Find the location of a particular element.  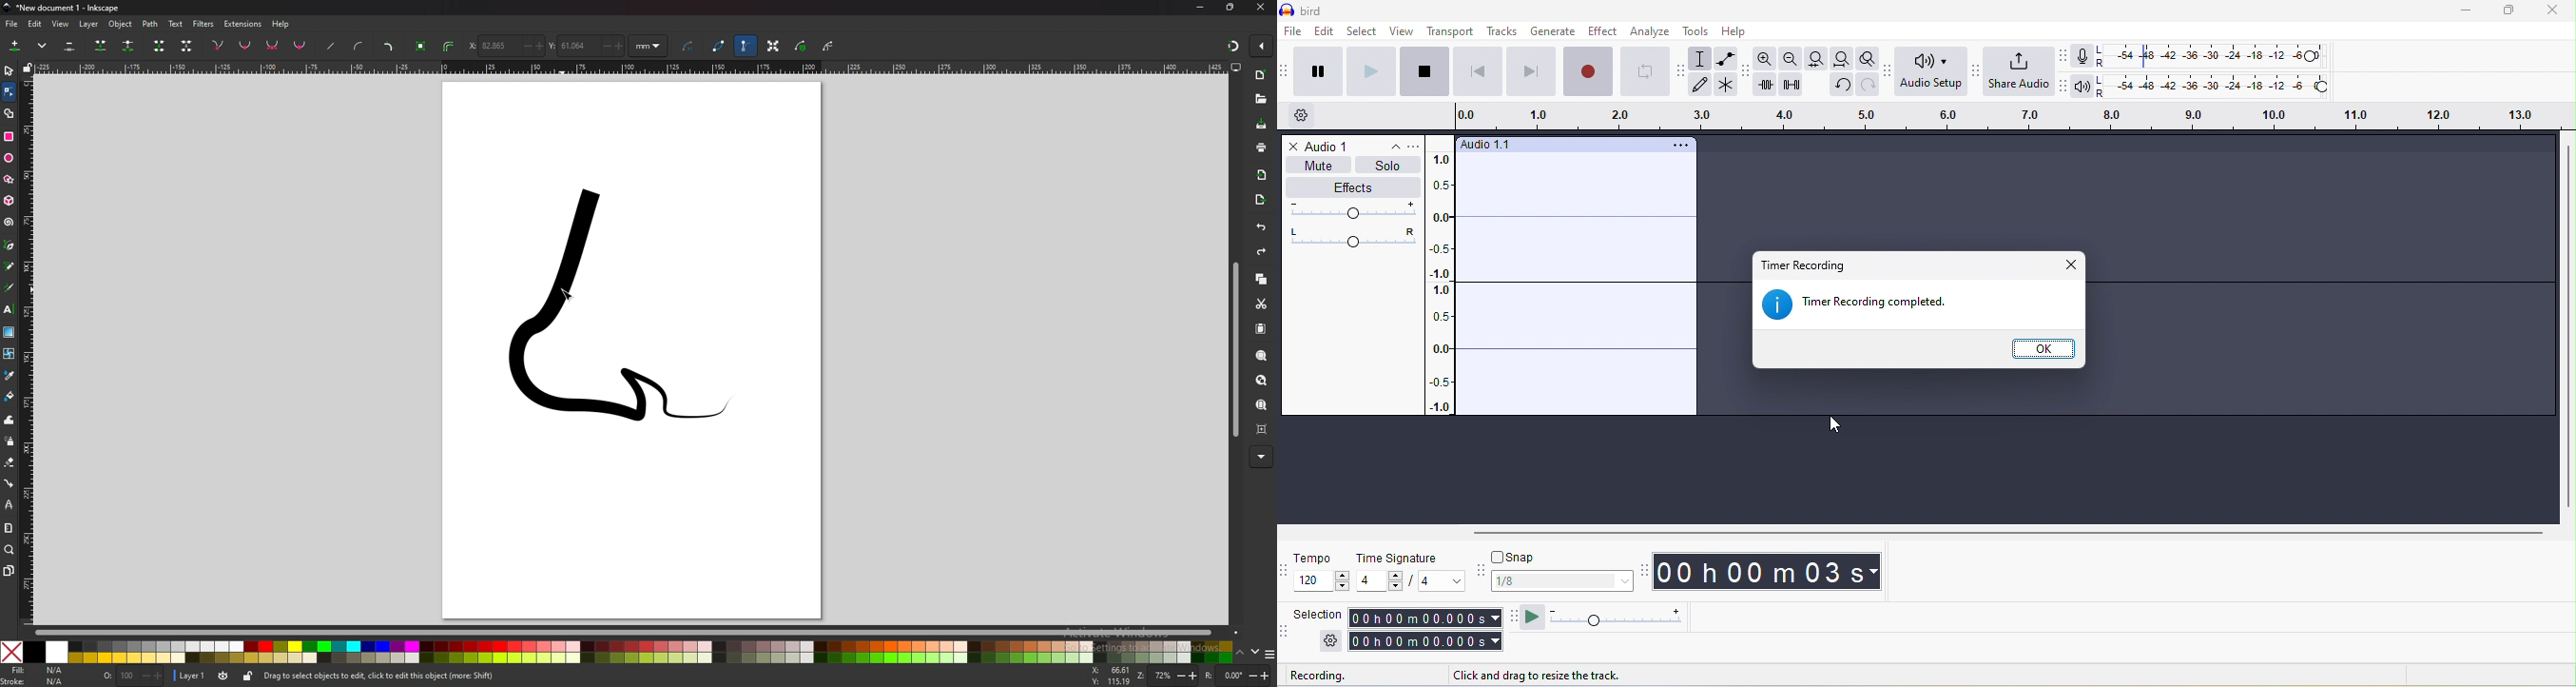

solo is located at coordinates (1390, 167).